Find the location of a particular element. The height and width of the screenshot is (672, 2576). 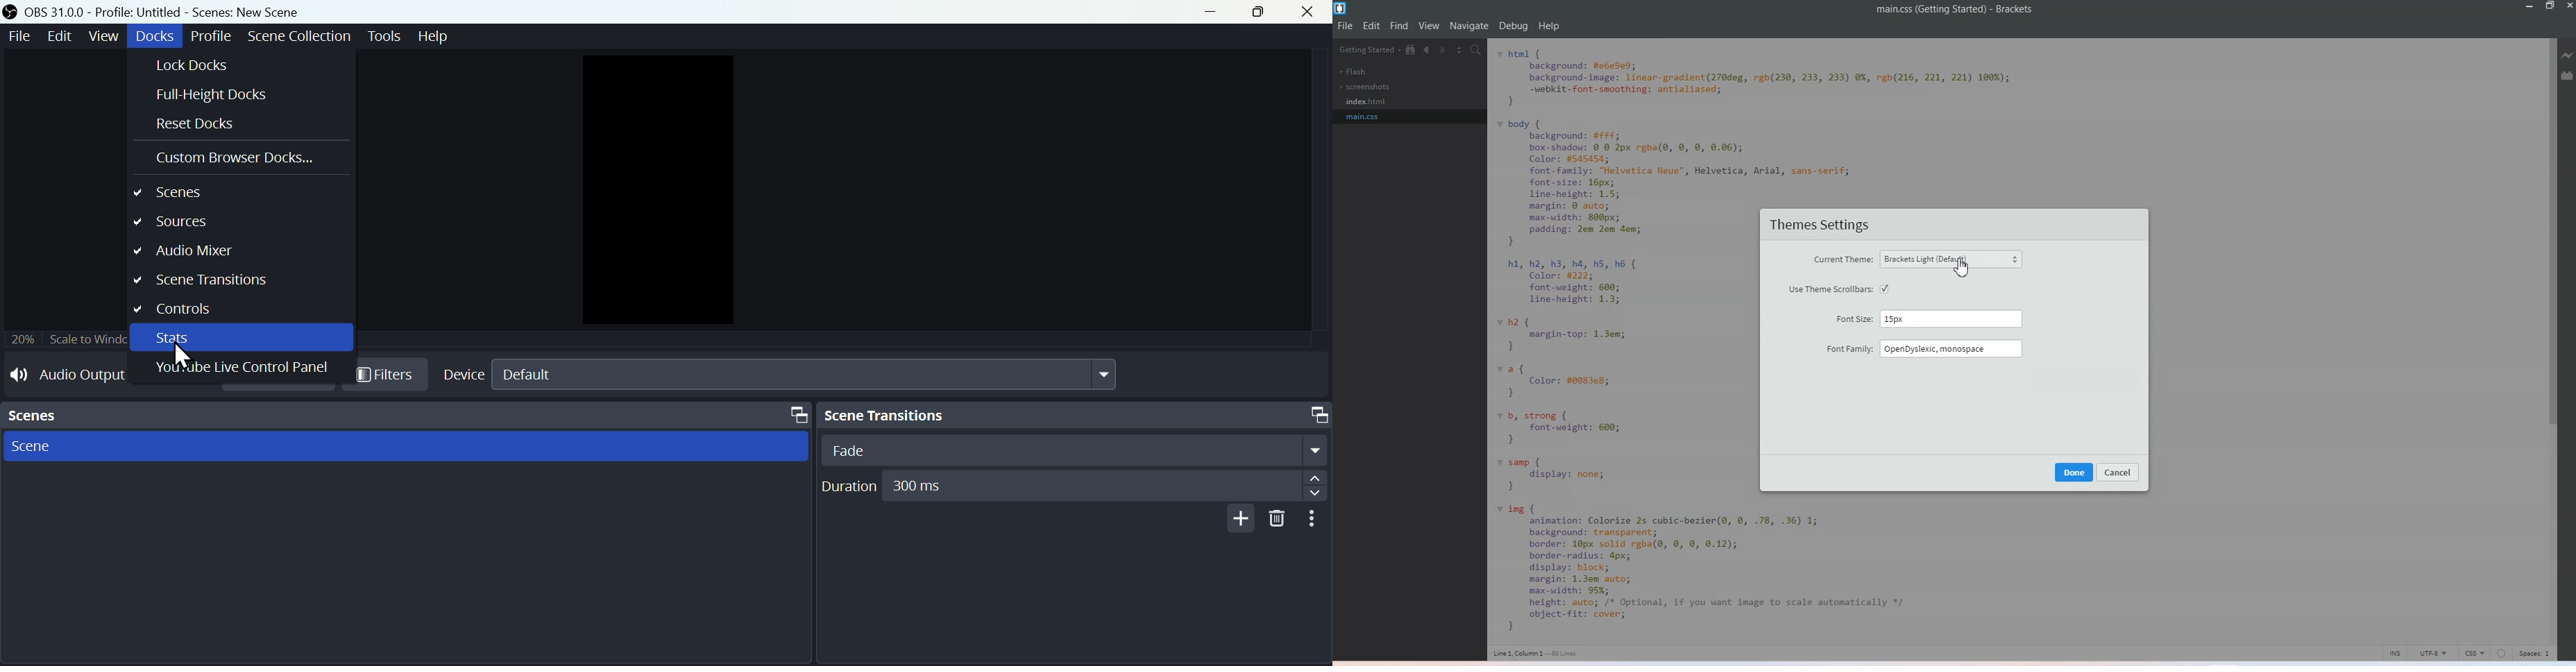

Scene Transitions is located at coordinates (1077, 416).